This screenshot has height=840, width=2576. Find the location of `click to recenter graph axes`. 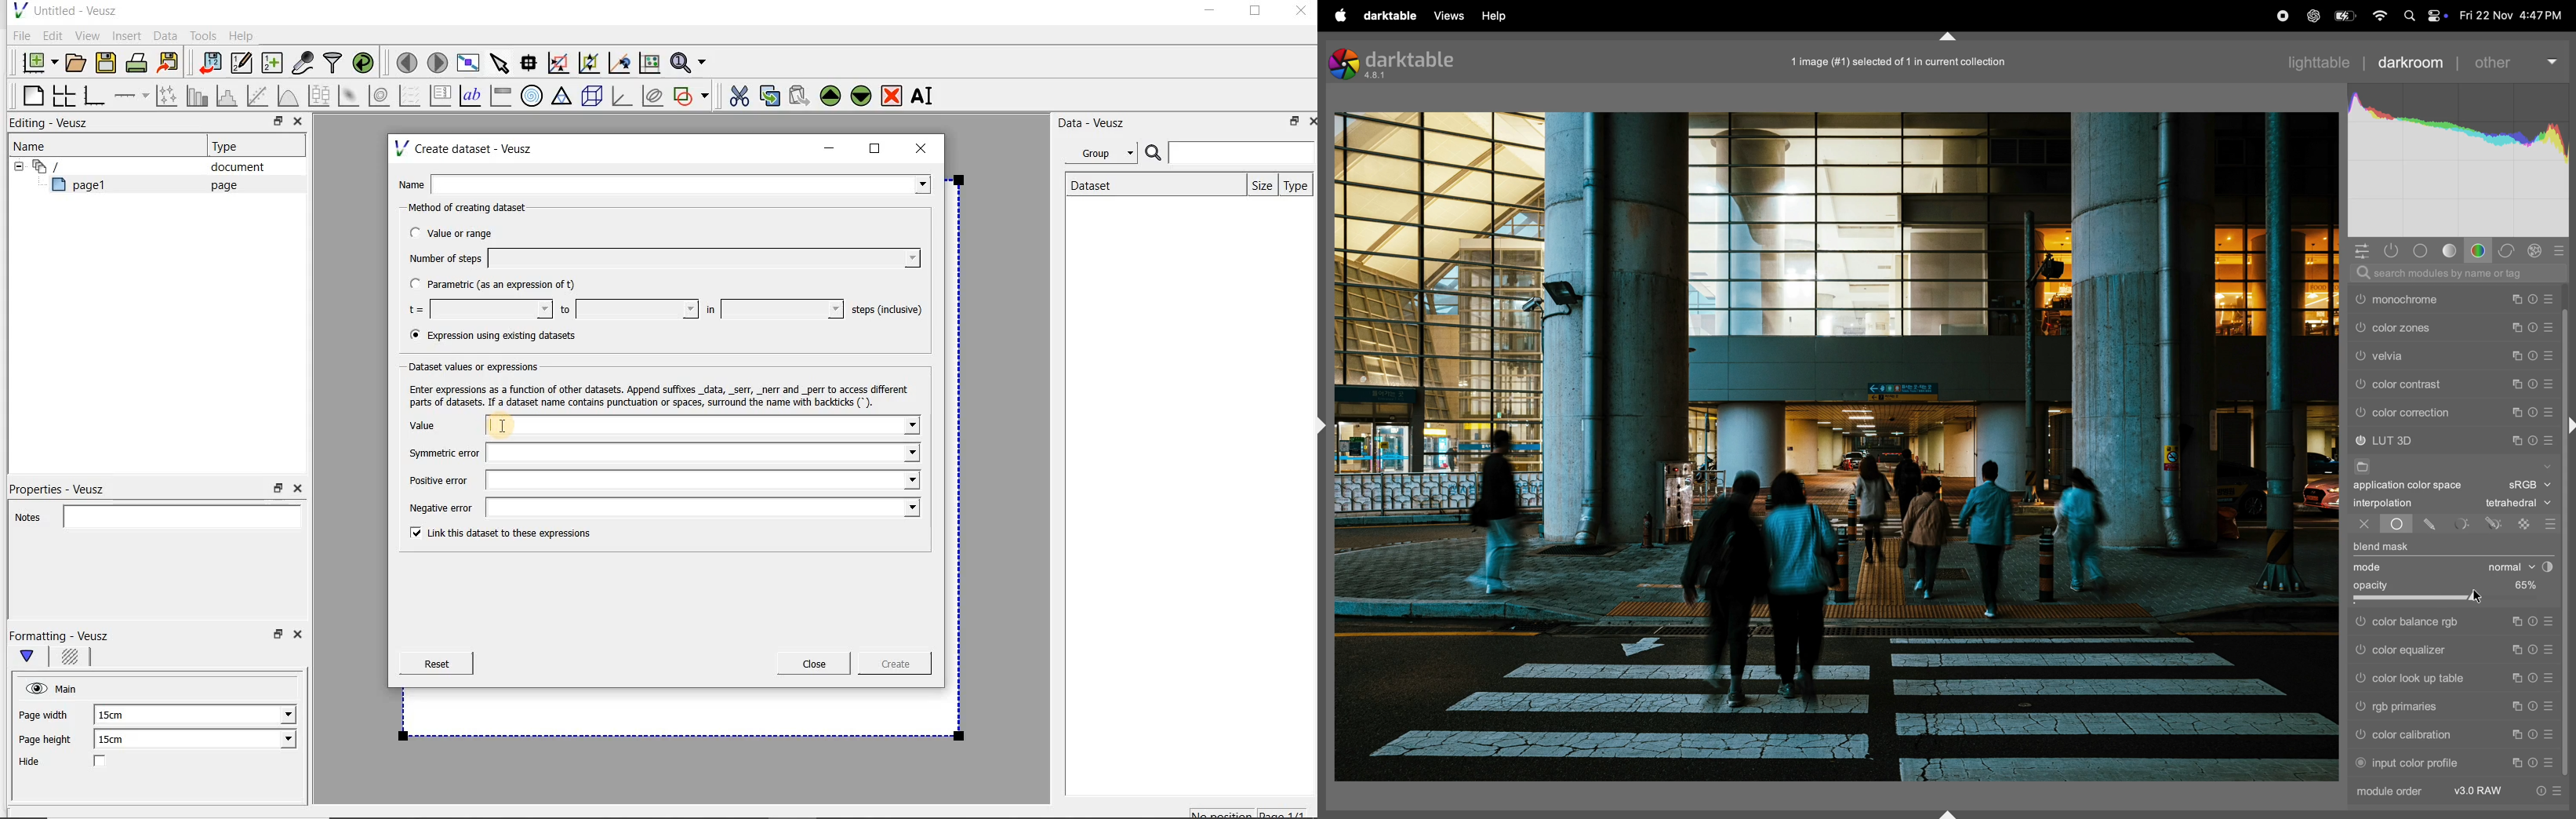

click to recenter graph axes is located at coordinates (620, 64).